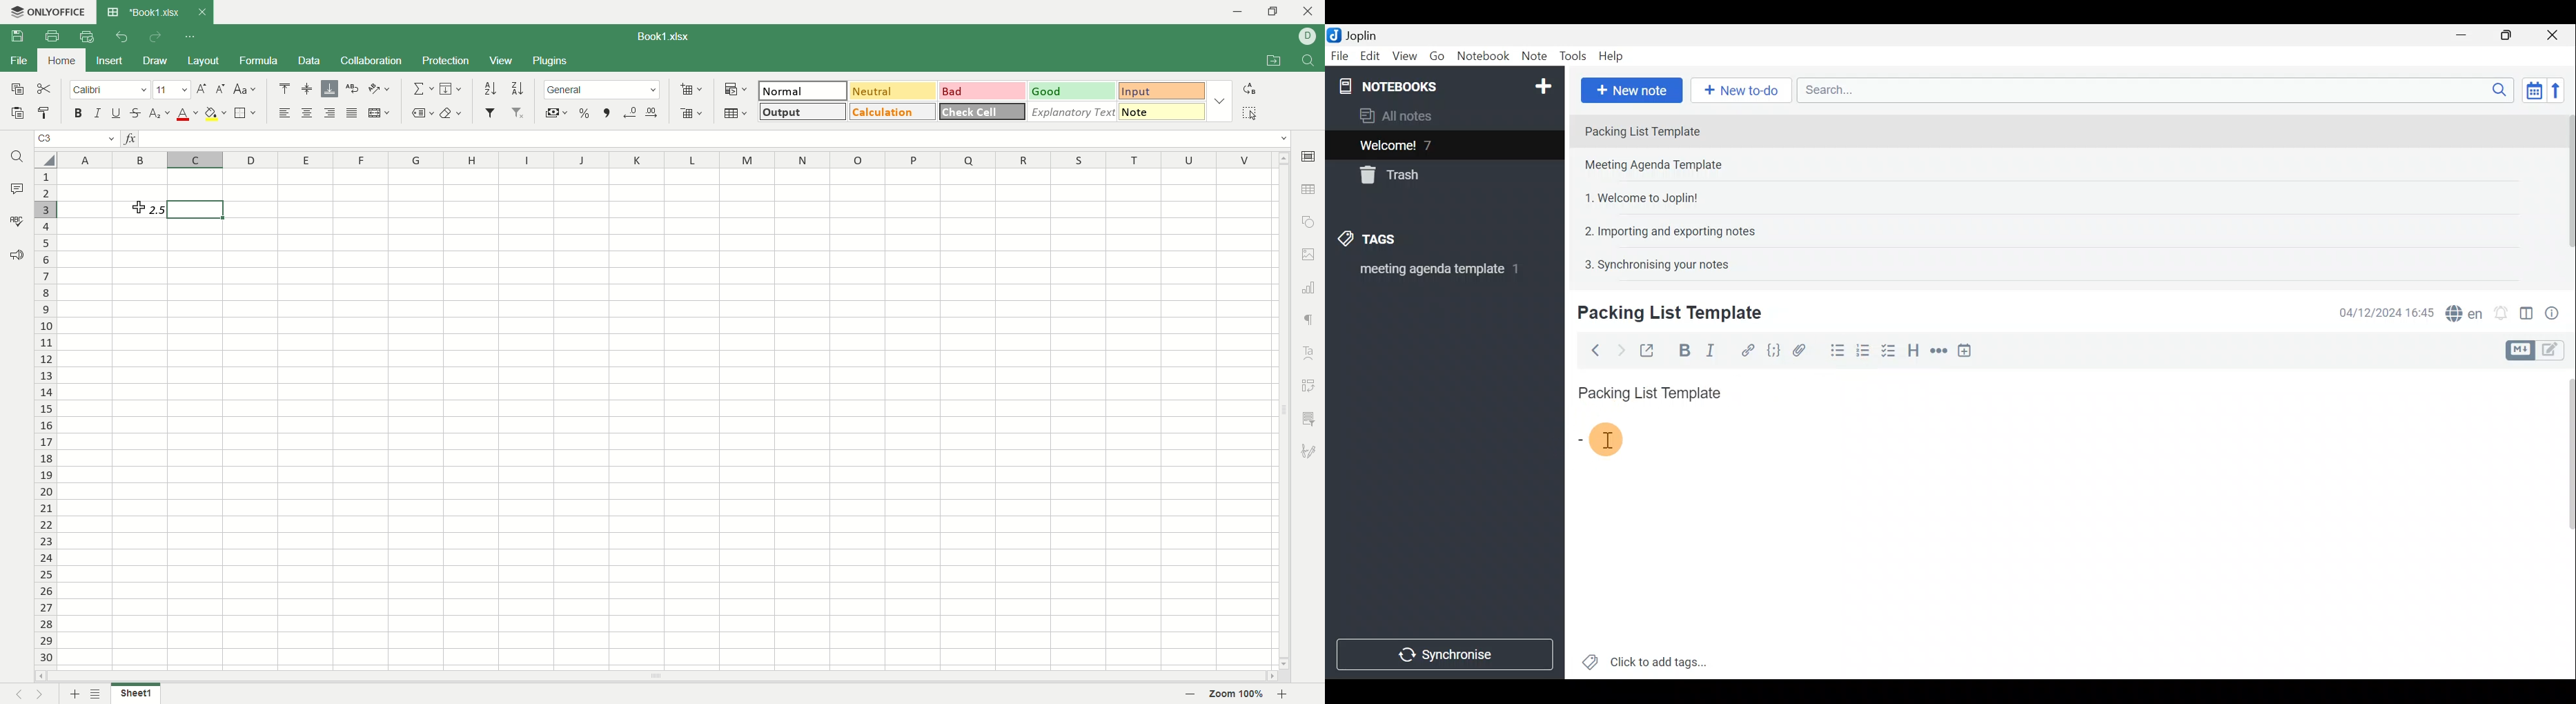 This screenshot has width=2576, height=728. I want to click on Close, so click(2557, 35).